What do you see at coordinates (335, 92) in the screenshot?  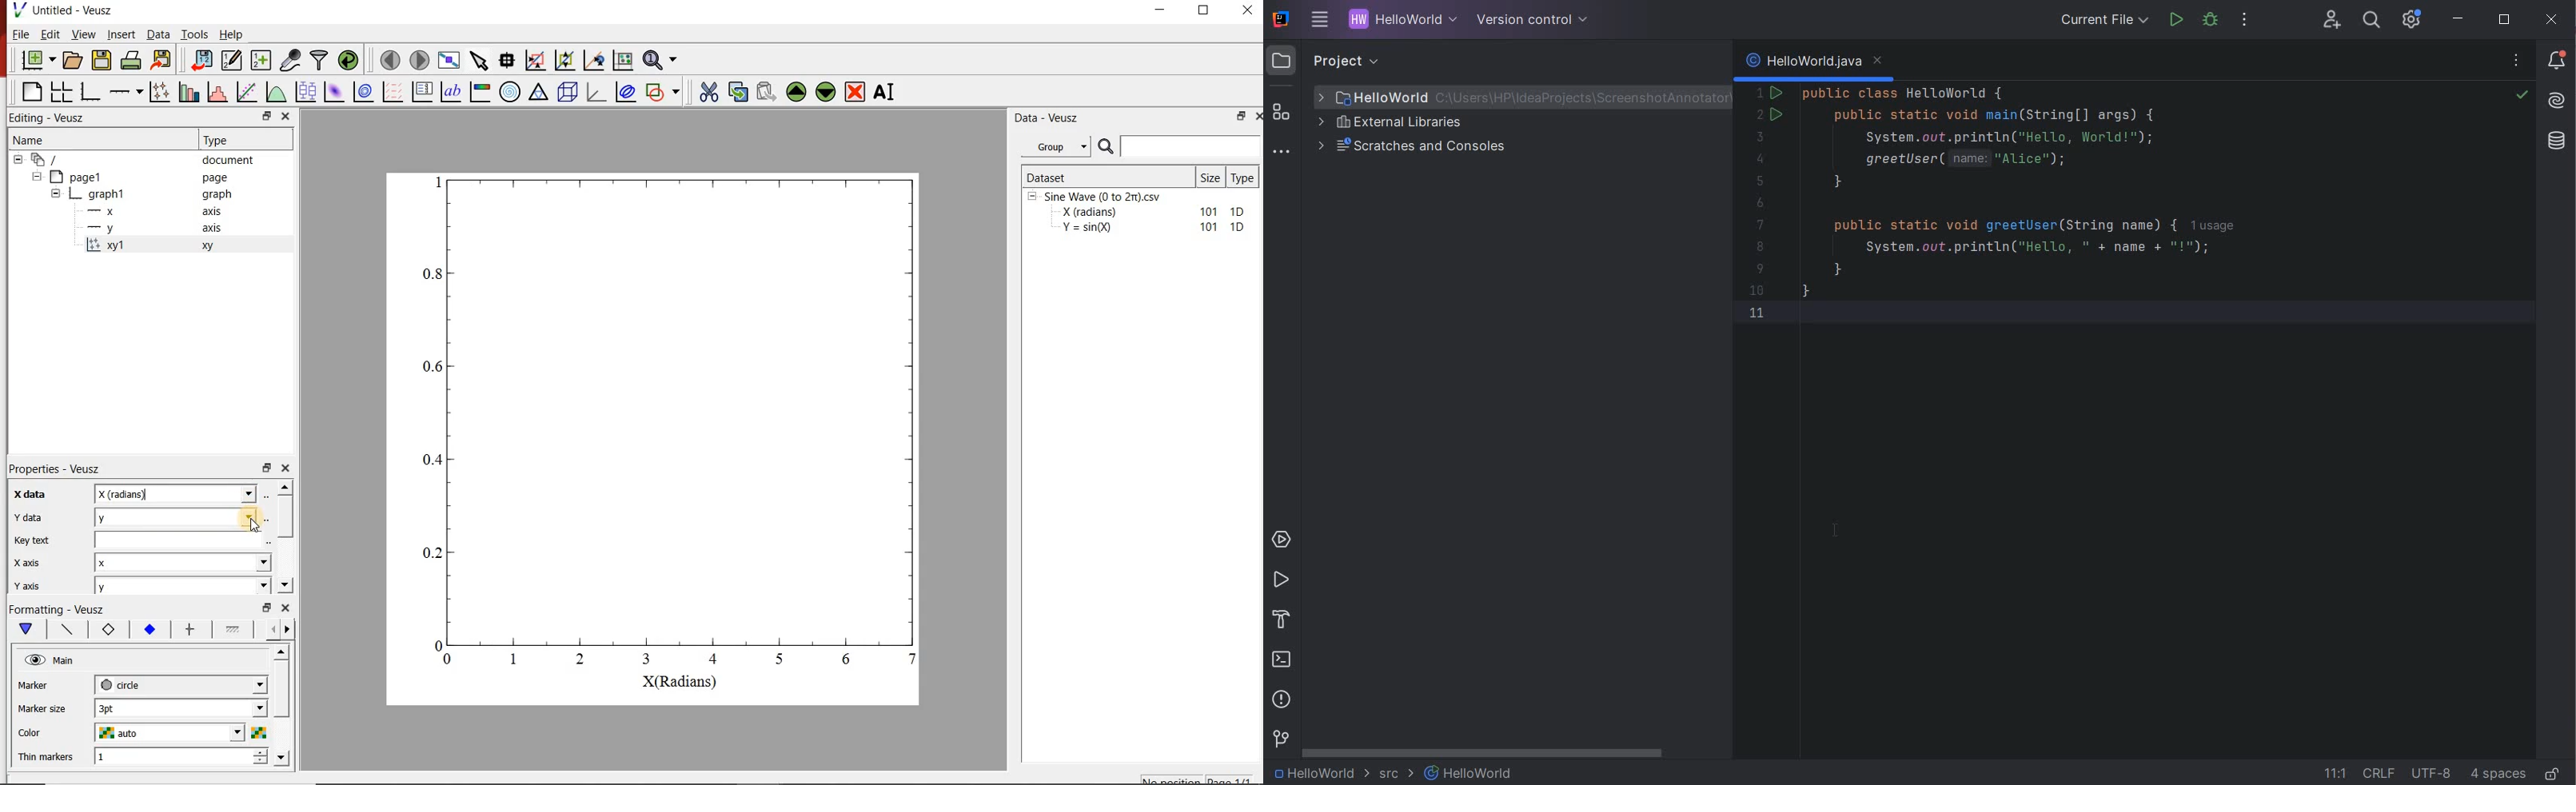 I see `plot 2d dataset as image` at bounding box center [335, 92].